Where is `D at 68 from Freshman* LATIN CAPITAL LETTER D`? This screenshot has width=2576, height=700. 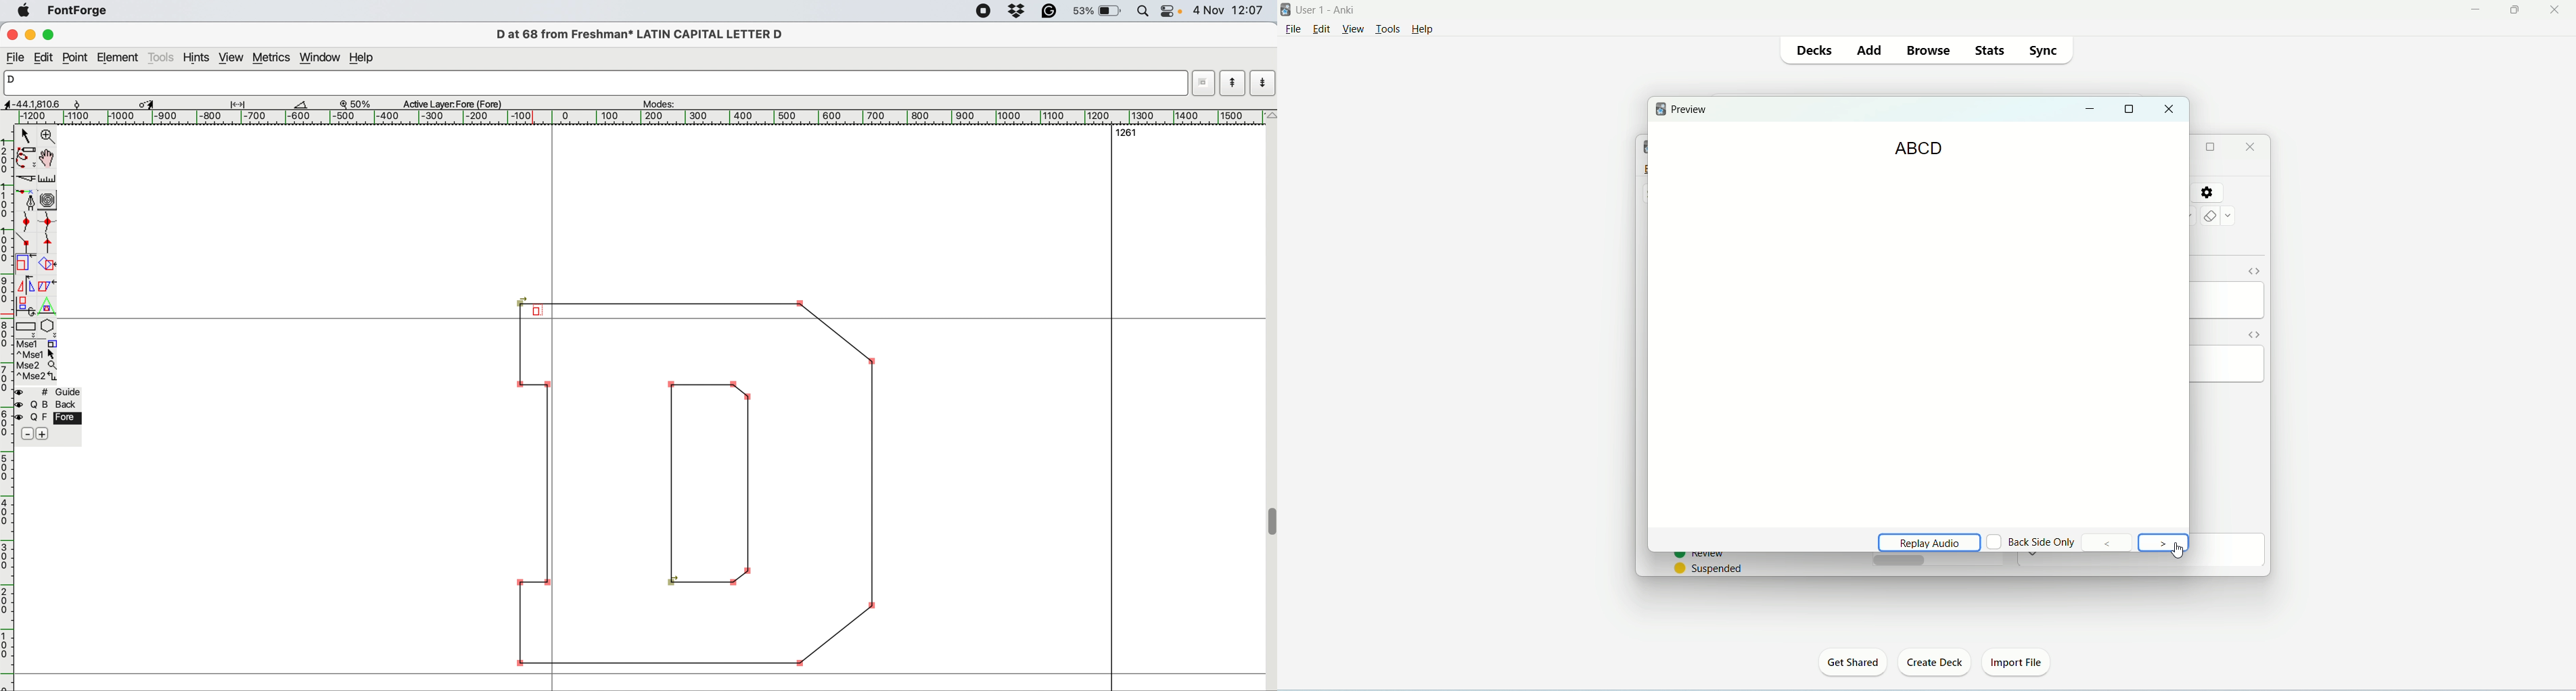 D at 68 from Freshman* LATIN CAPITAL LETTER D is located at coordinates (643, 34).